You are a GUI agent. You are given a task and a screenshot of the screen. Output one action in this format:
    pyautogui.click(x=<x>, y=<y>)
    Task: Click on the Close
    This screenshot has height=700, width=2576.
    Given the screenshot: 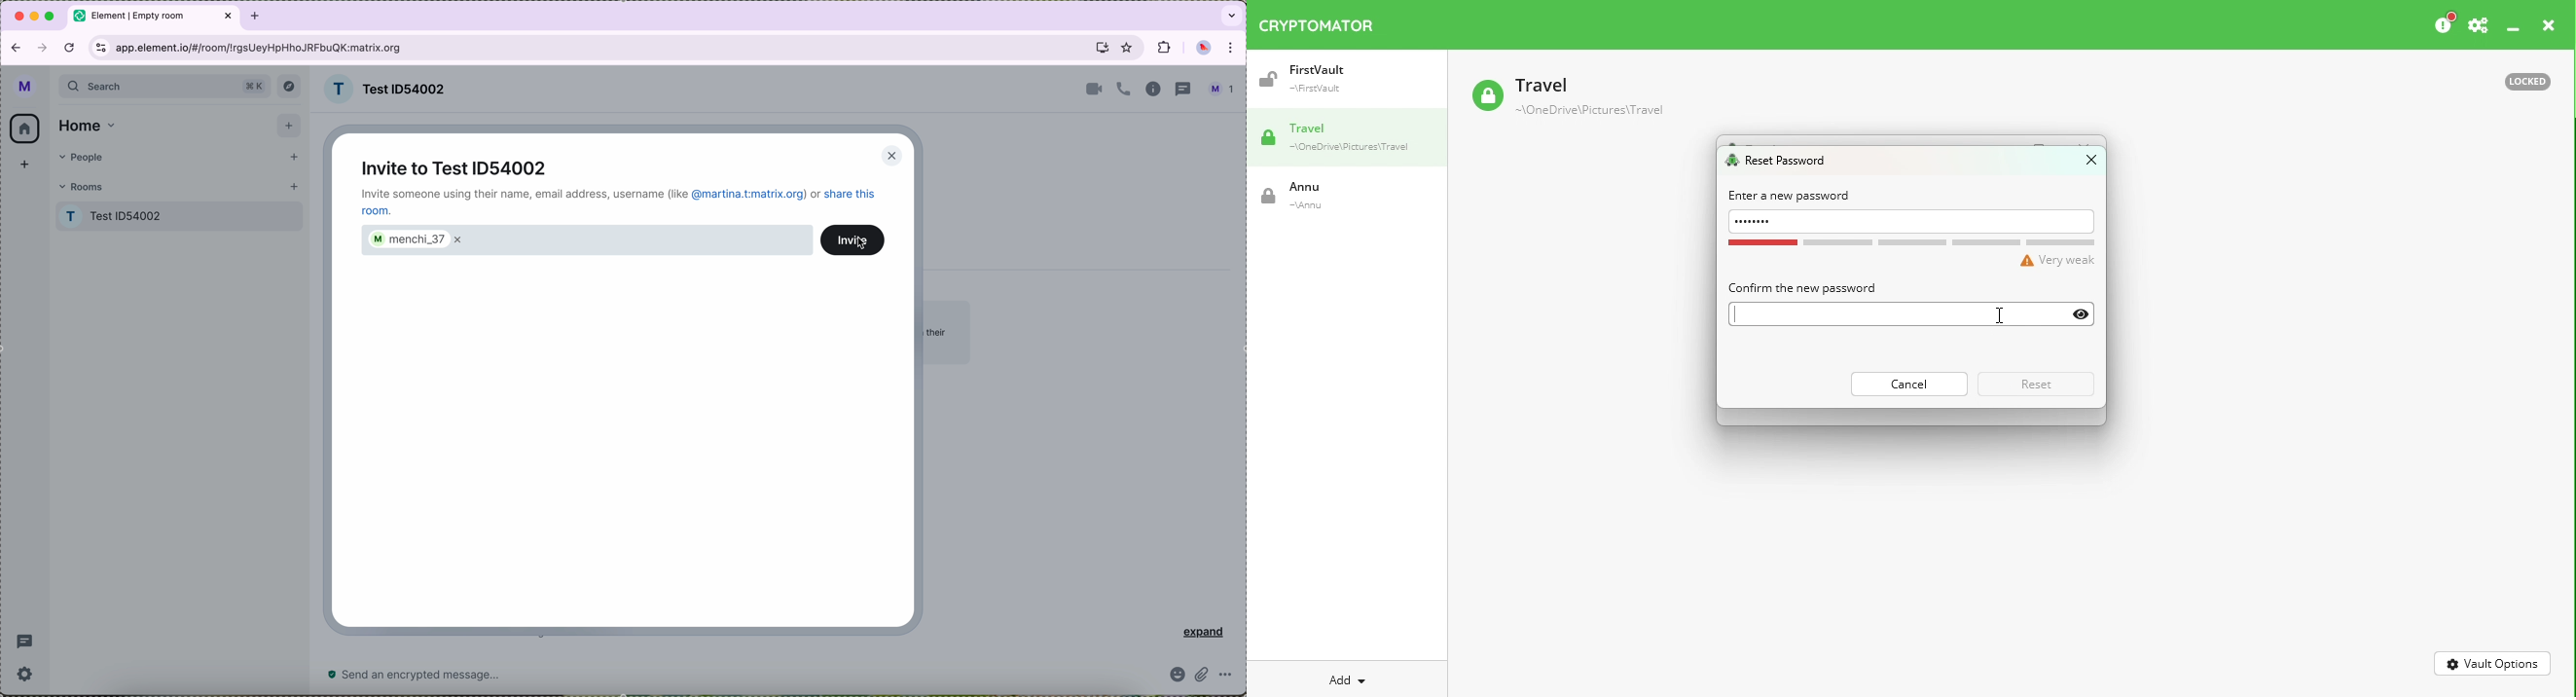 What is the action you would take?
    pyautogui.click(x=2083, y=164)
    